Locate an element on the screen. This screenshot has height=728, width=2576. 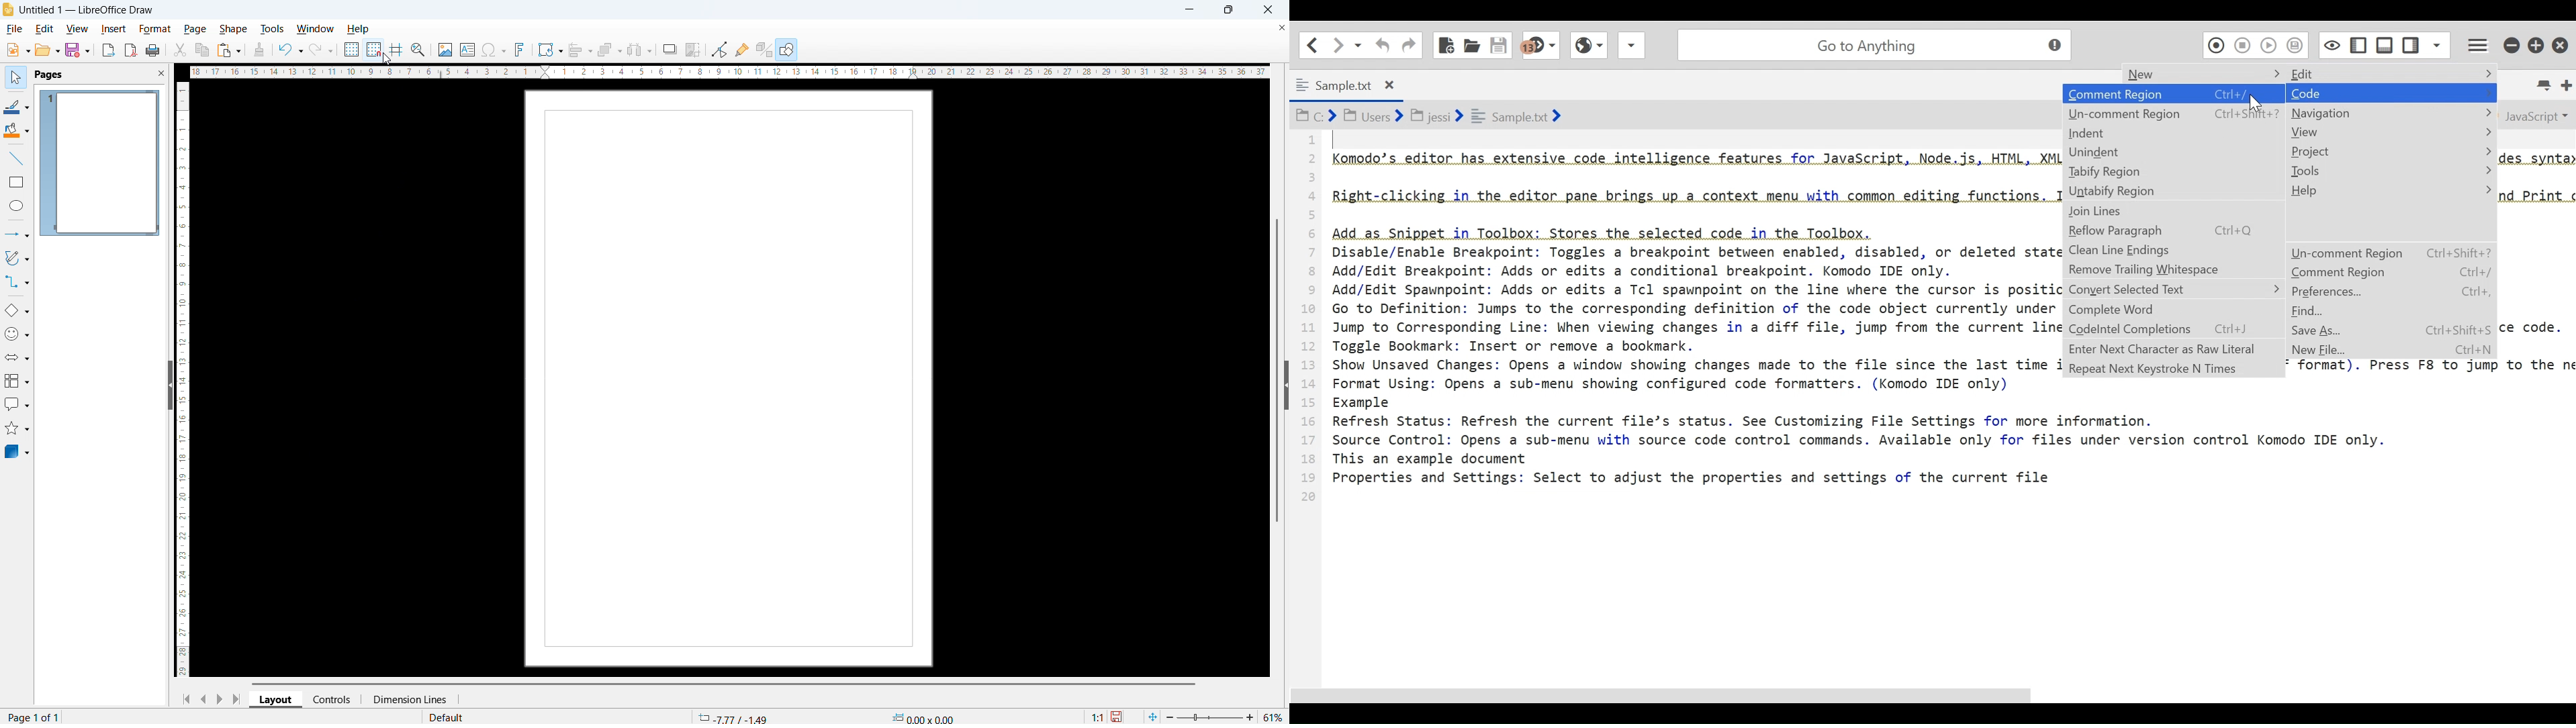
minimise  is located at coordinates (1190, 9).